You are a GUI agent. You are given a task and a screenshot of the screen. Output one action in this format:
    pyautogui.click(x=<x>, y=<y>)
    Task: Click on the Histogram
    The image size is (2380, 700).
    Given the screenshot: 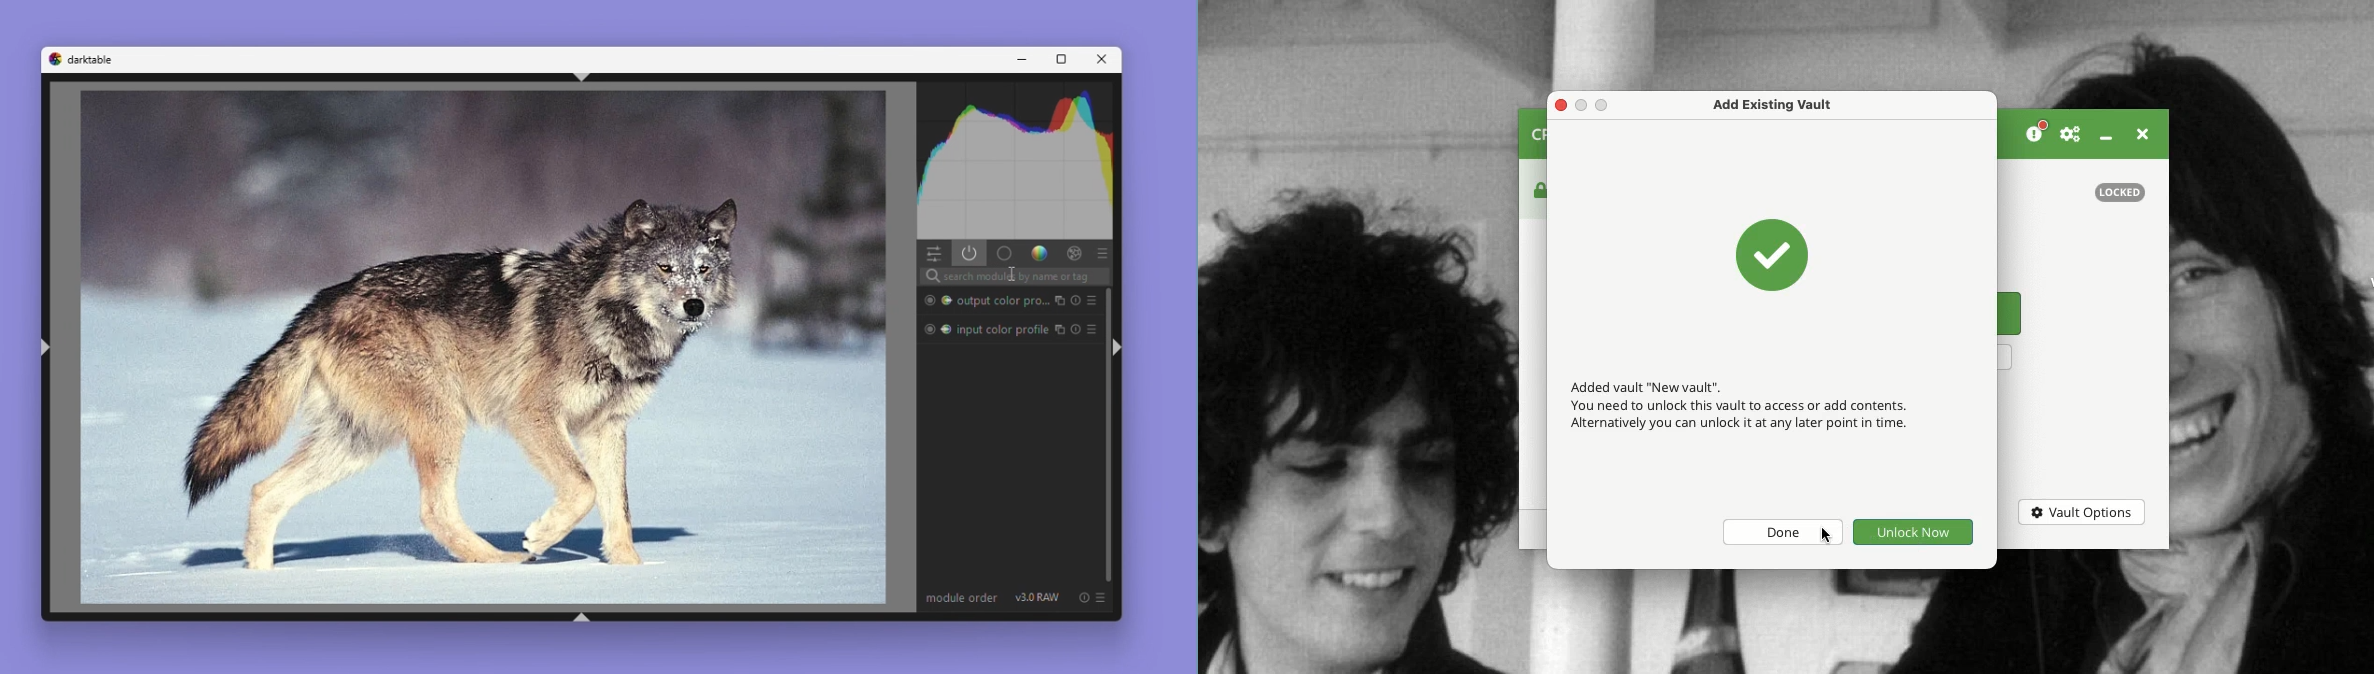 What is the action you would take?
    pyautogui.click(x=1014, y=161)
    